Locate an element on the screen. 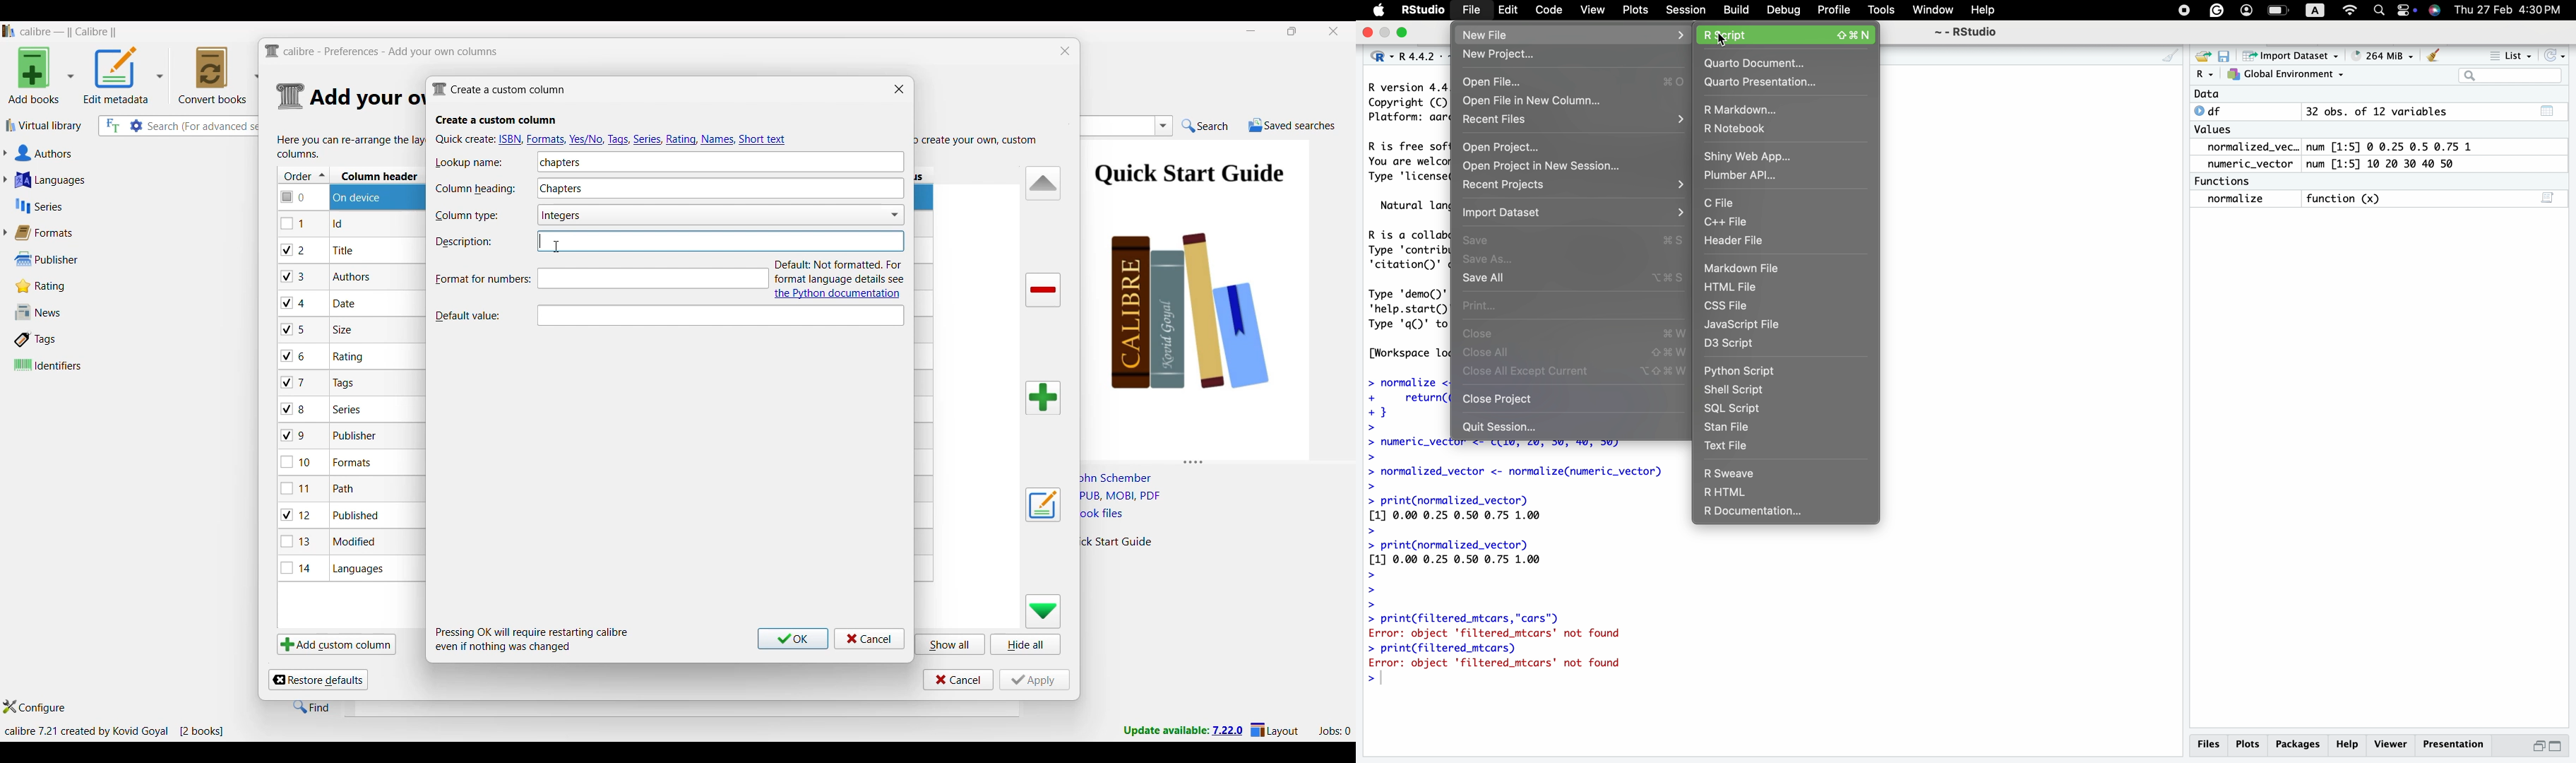 The image size is (2576, 784). r notebook is located at coordinates (1785, 129).